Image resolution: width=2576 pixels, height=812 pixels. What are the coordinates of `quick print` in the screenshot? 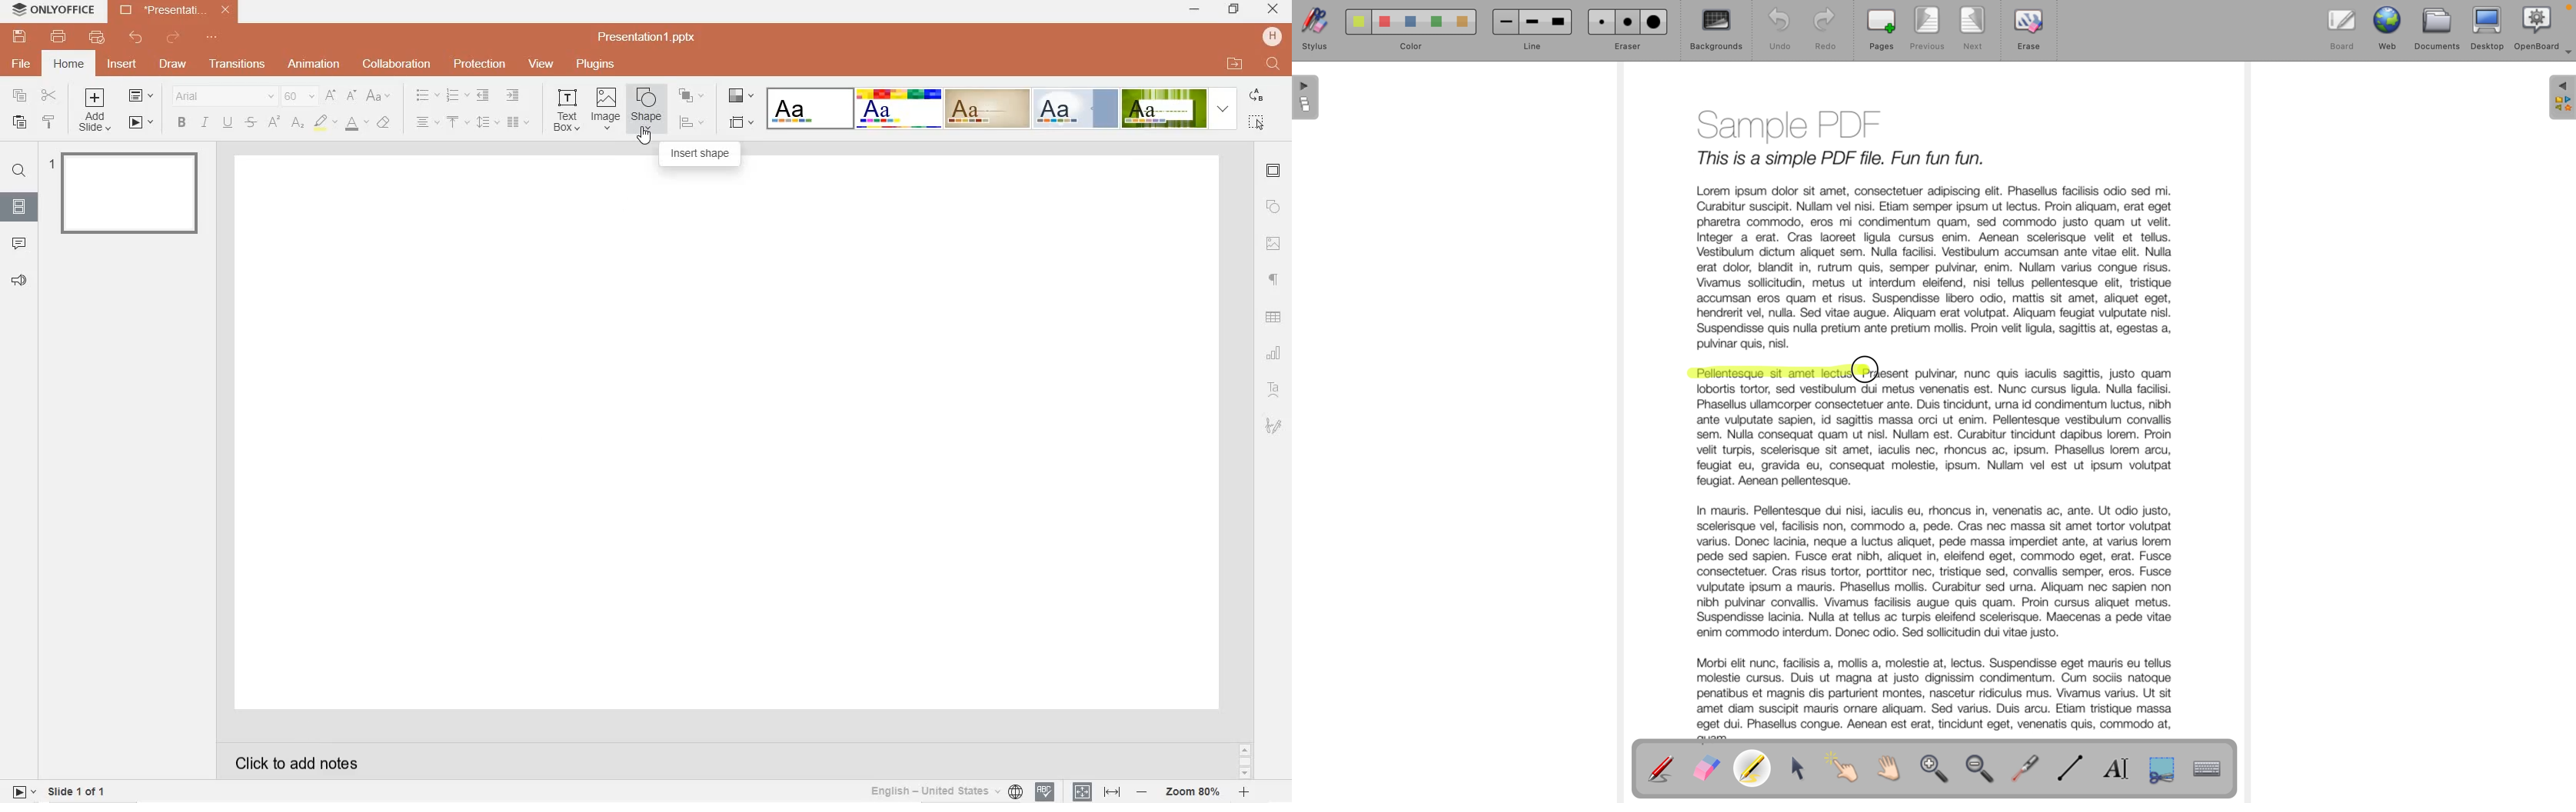 It's located at (96, 38).